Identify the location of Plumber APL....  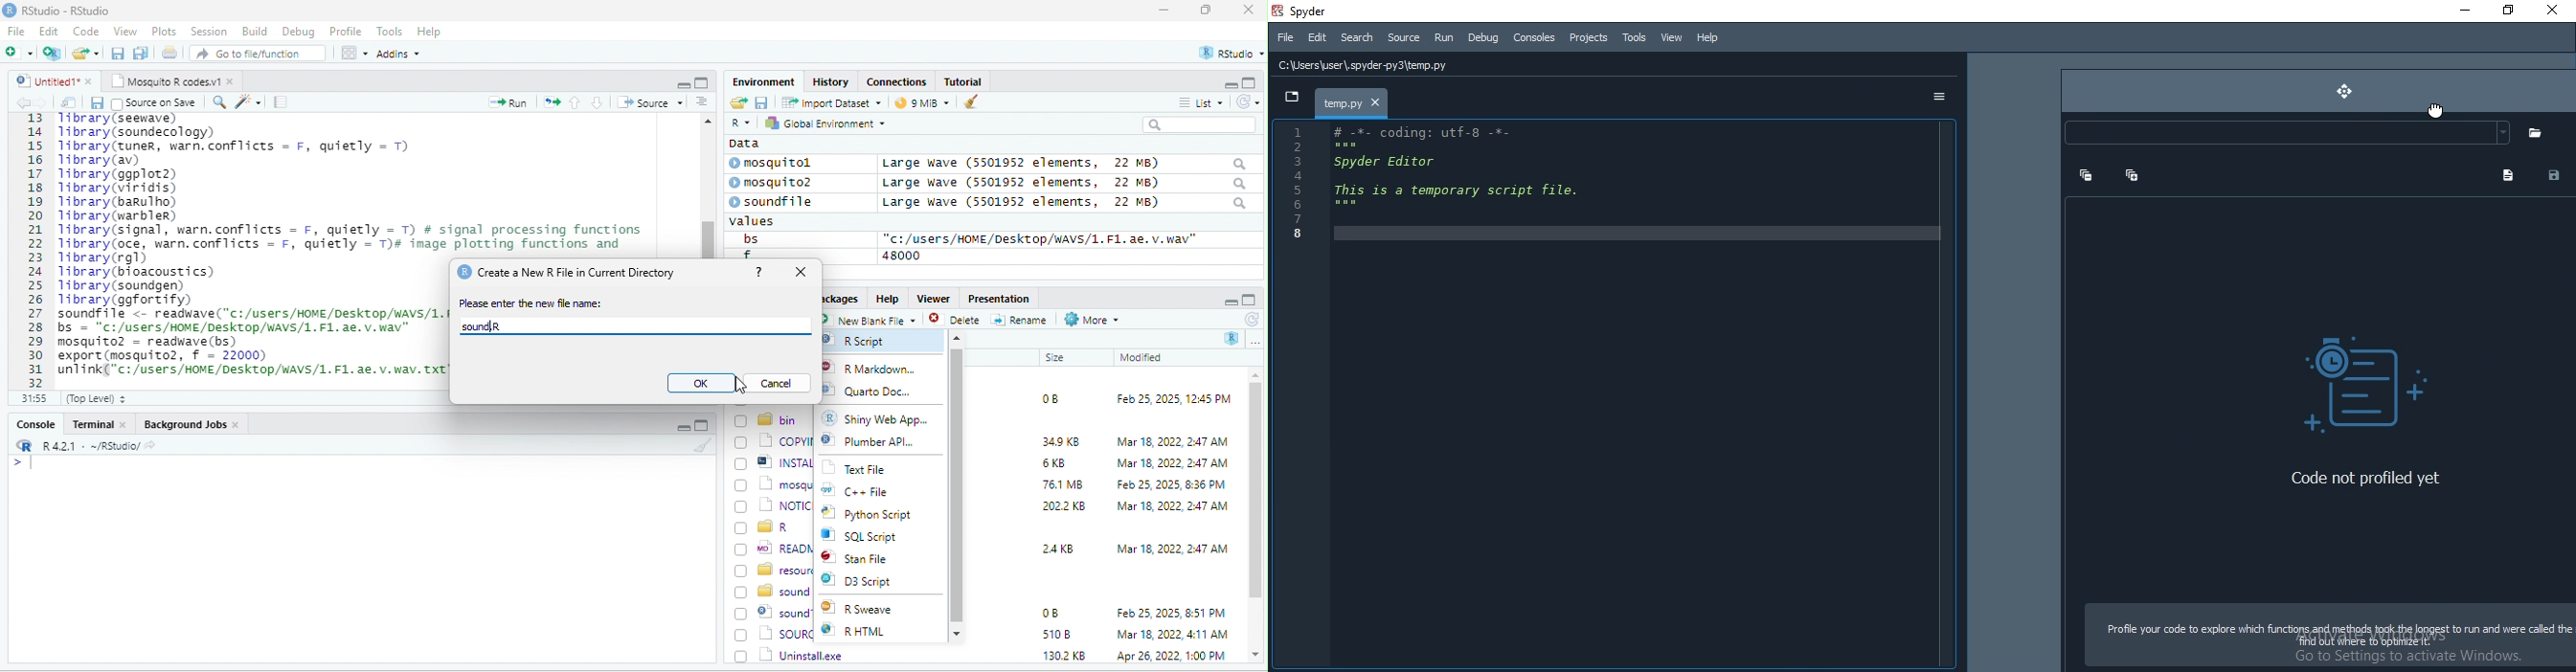
(883, 446).